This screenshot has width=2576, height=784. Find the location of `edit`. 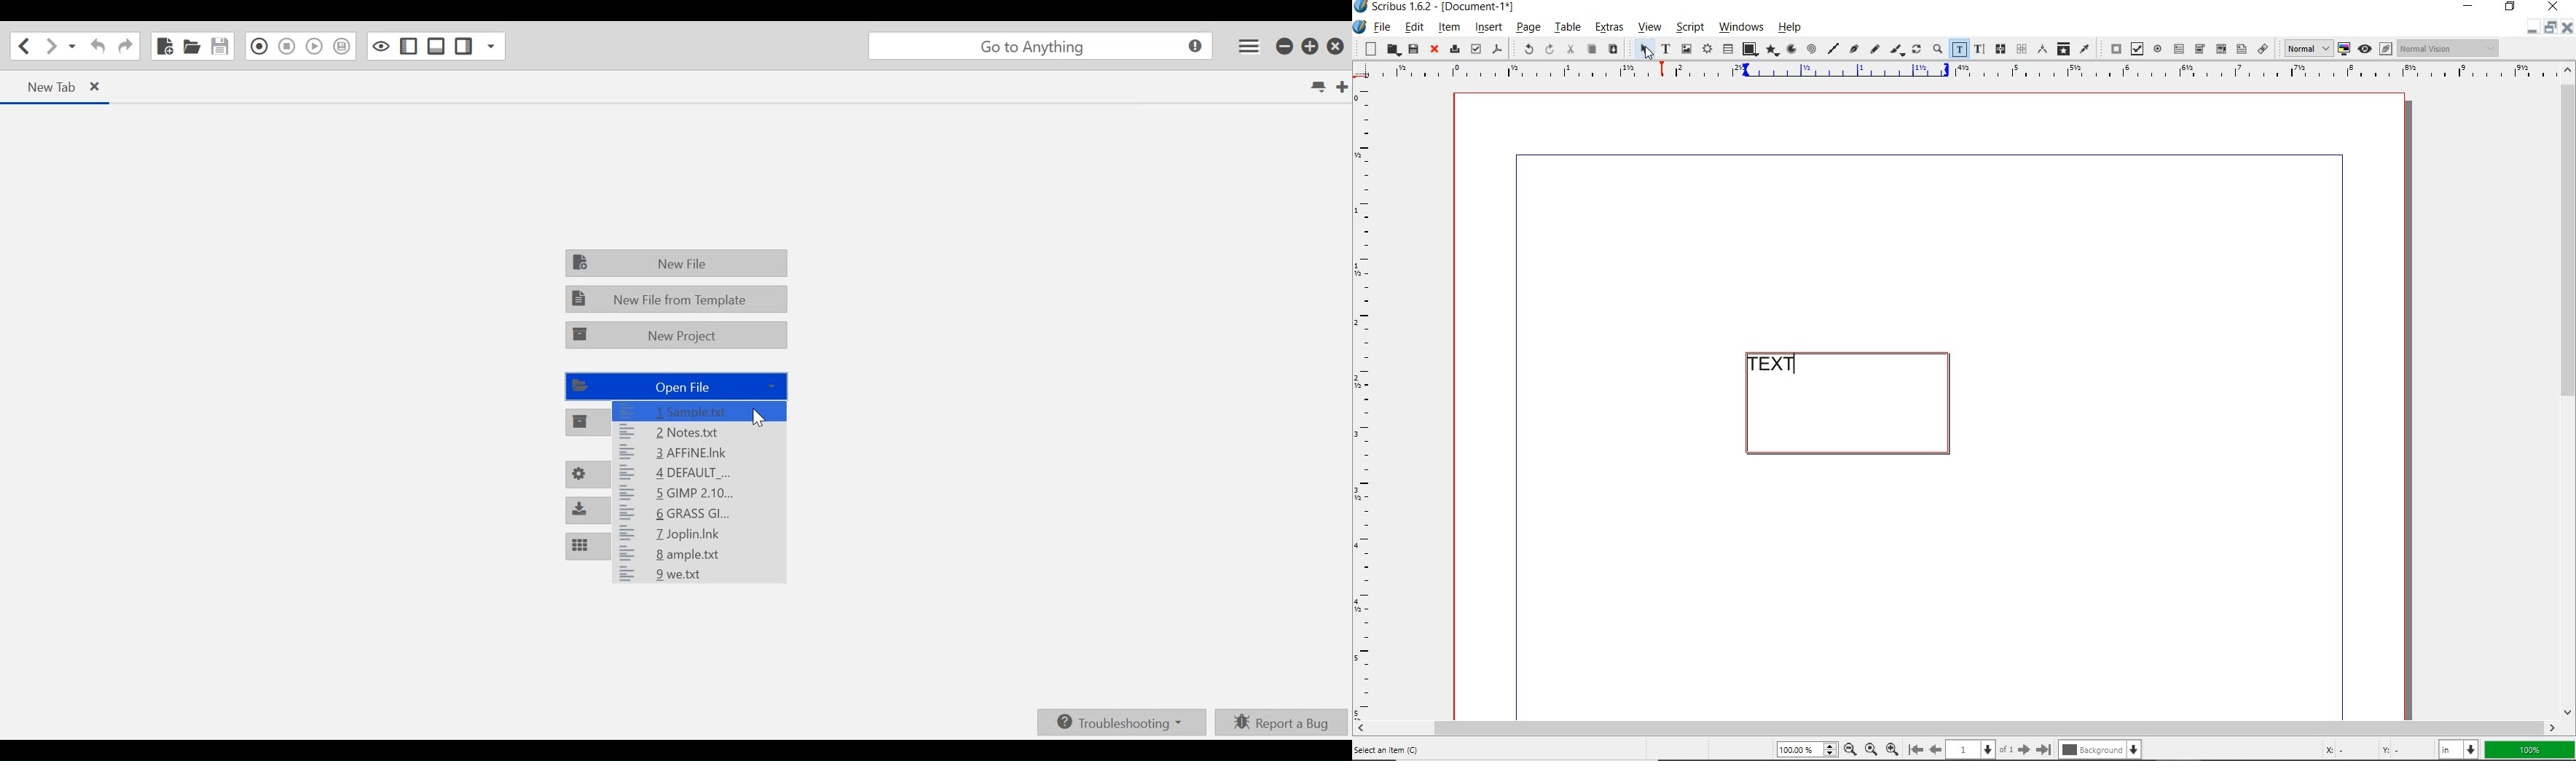

edit is located at coordinates (1413, 28).